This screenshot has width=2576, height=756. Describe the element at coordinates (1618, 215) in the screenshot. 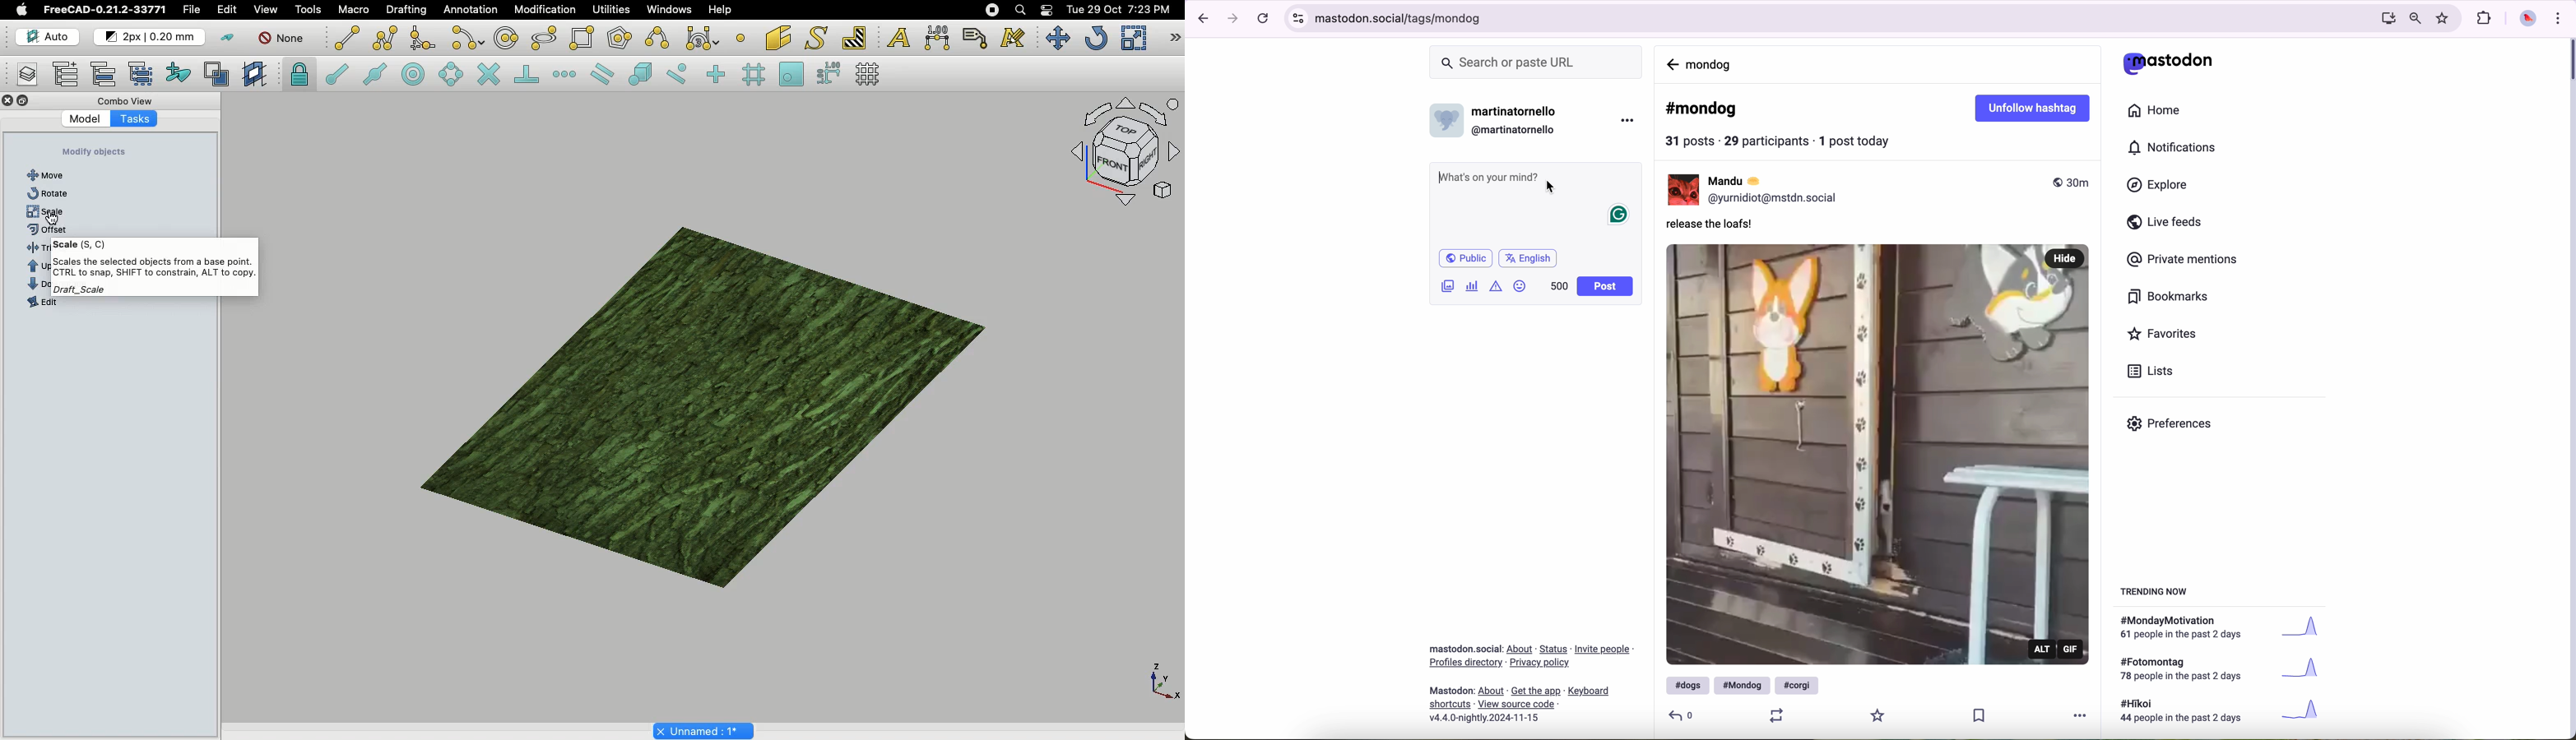

I see `Grammarly` at that location.